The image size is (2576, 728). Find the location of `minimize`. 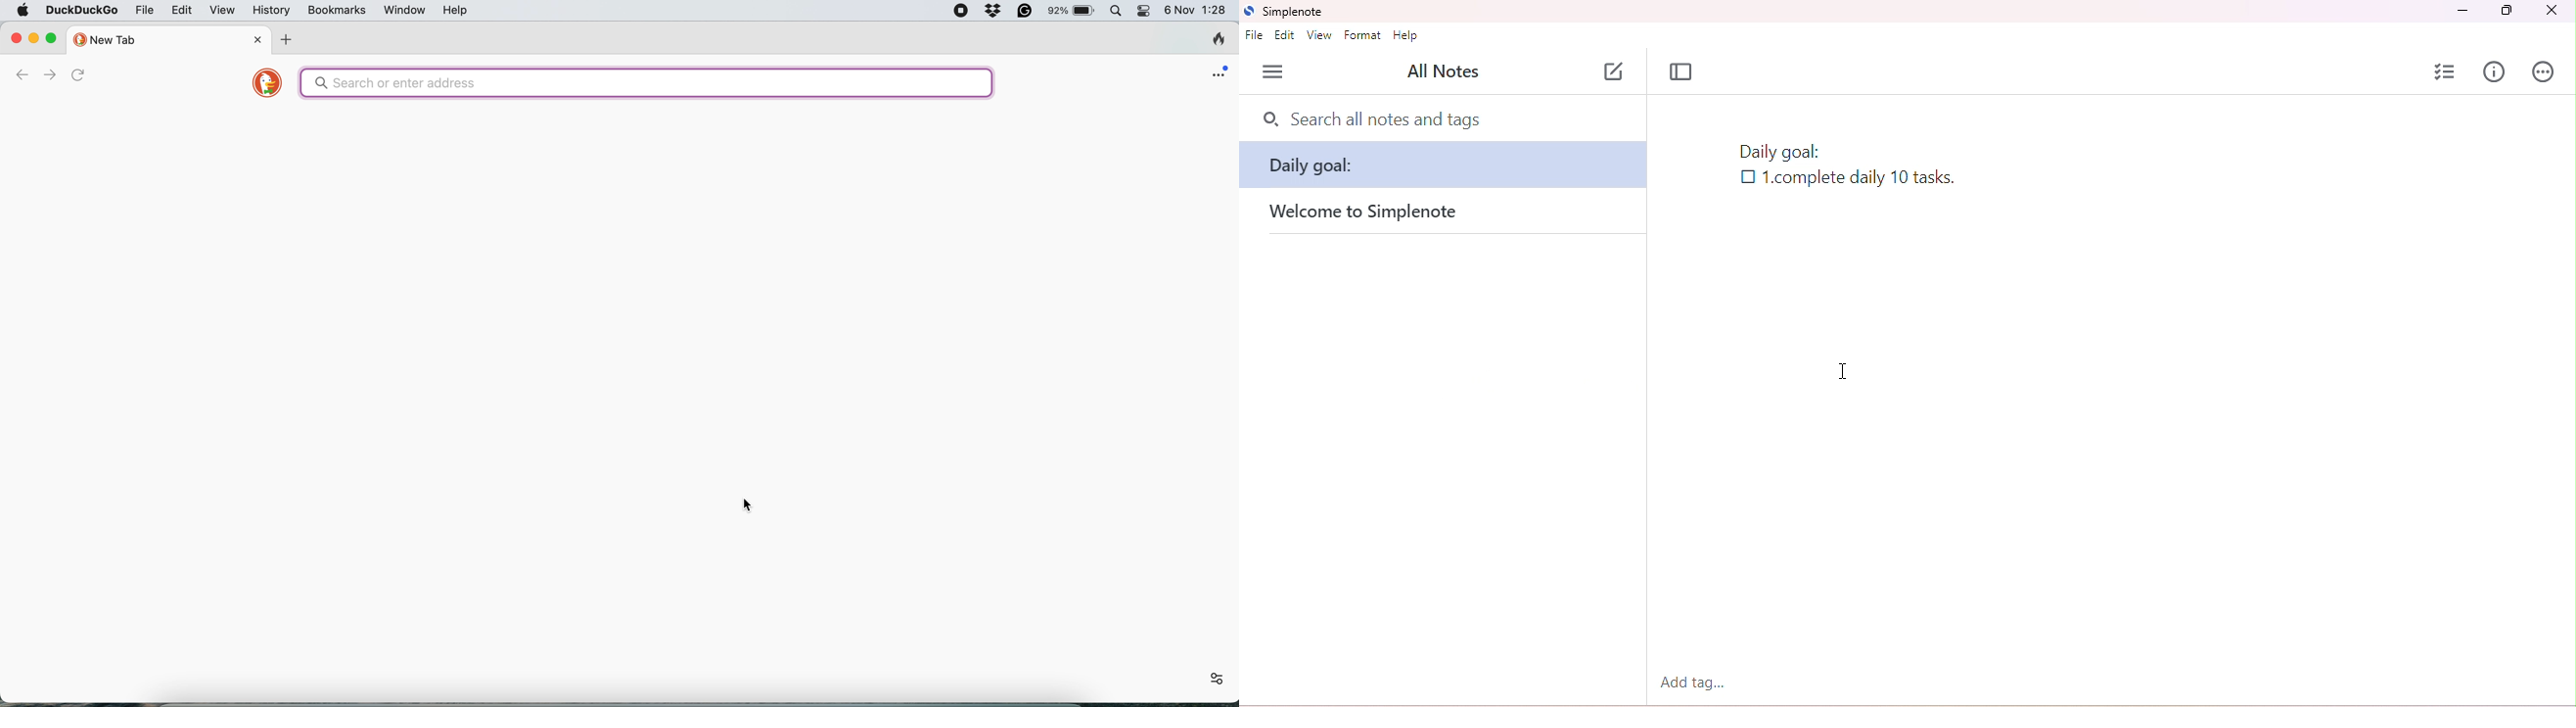

minimize is located at coordinates (2461, 11).